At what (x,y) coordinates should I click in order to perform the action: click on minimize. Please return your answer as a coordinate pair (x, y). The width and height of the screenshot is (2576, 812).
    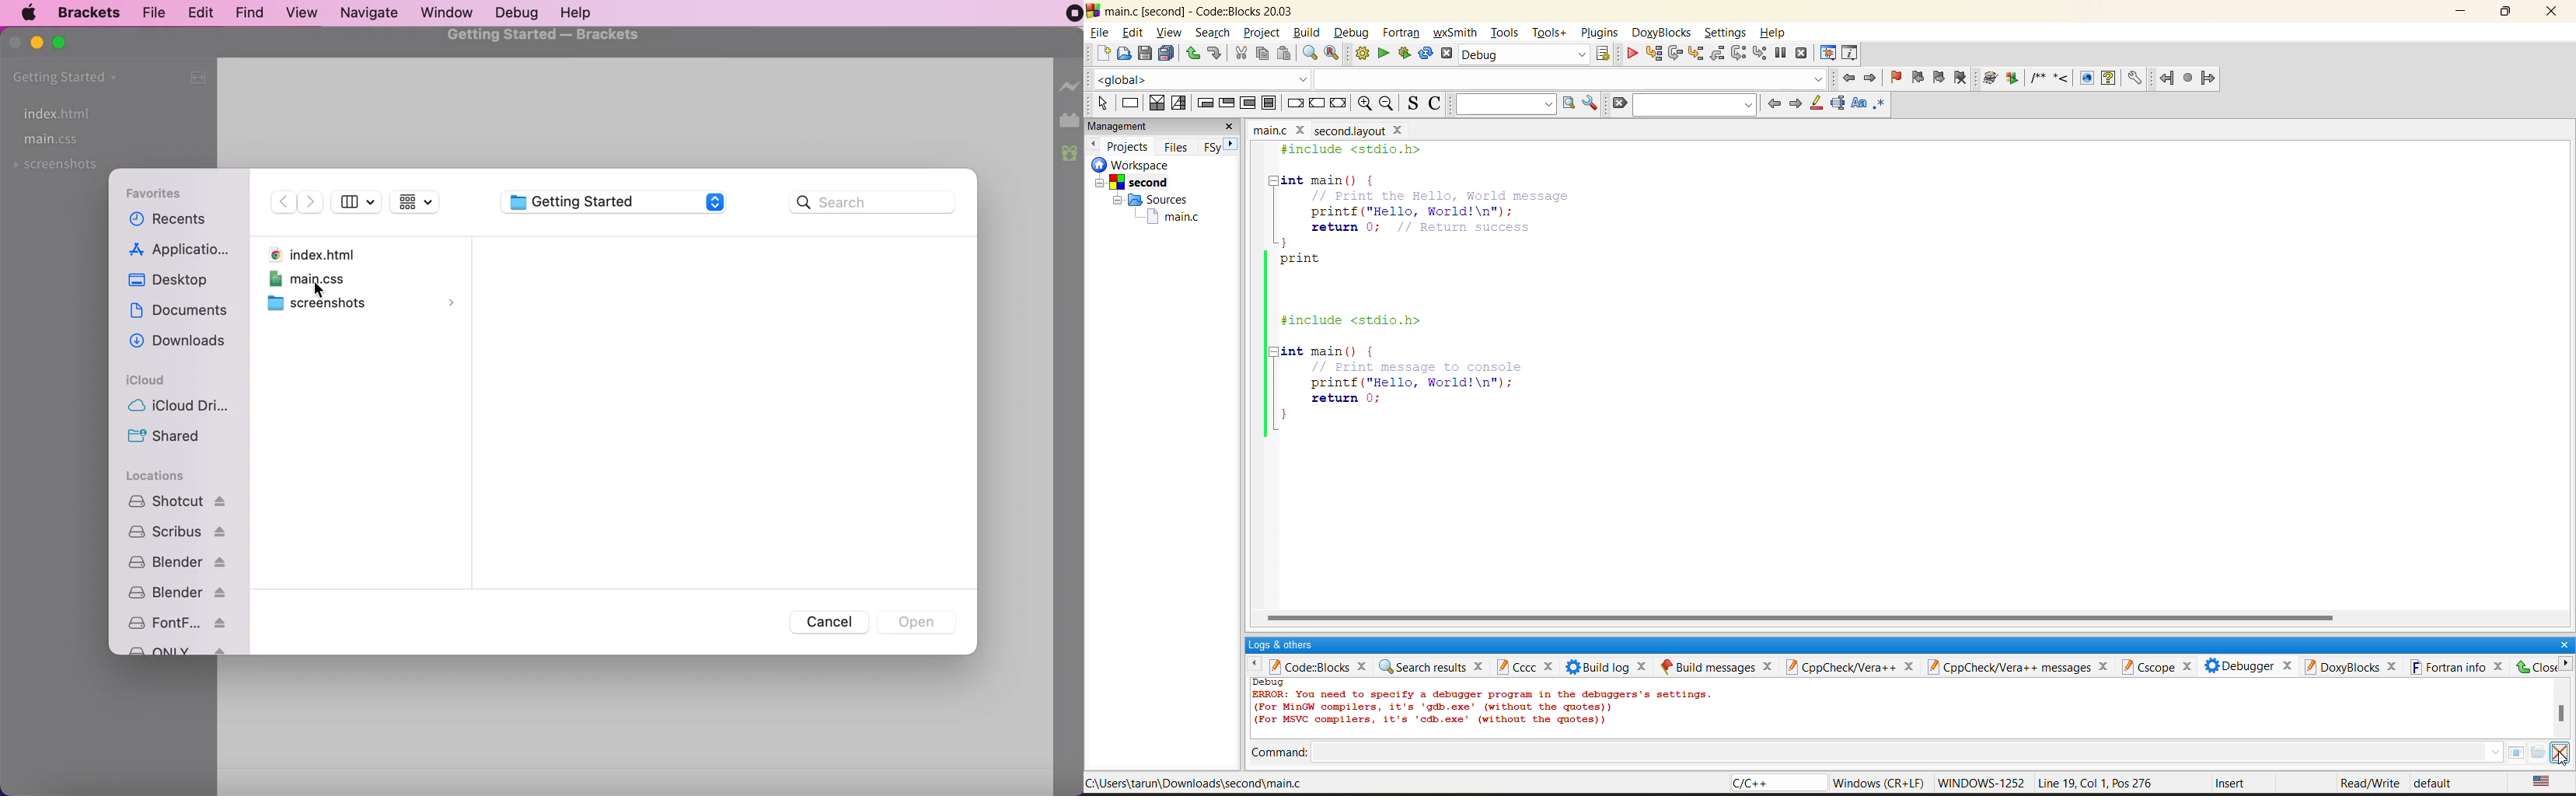
    Looking at the image, I should click on (37, 45).